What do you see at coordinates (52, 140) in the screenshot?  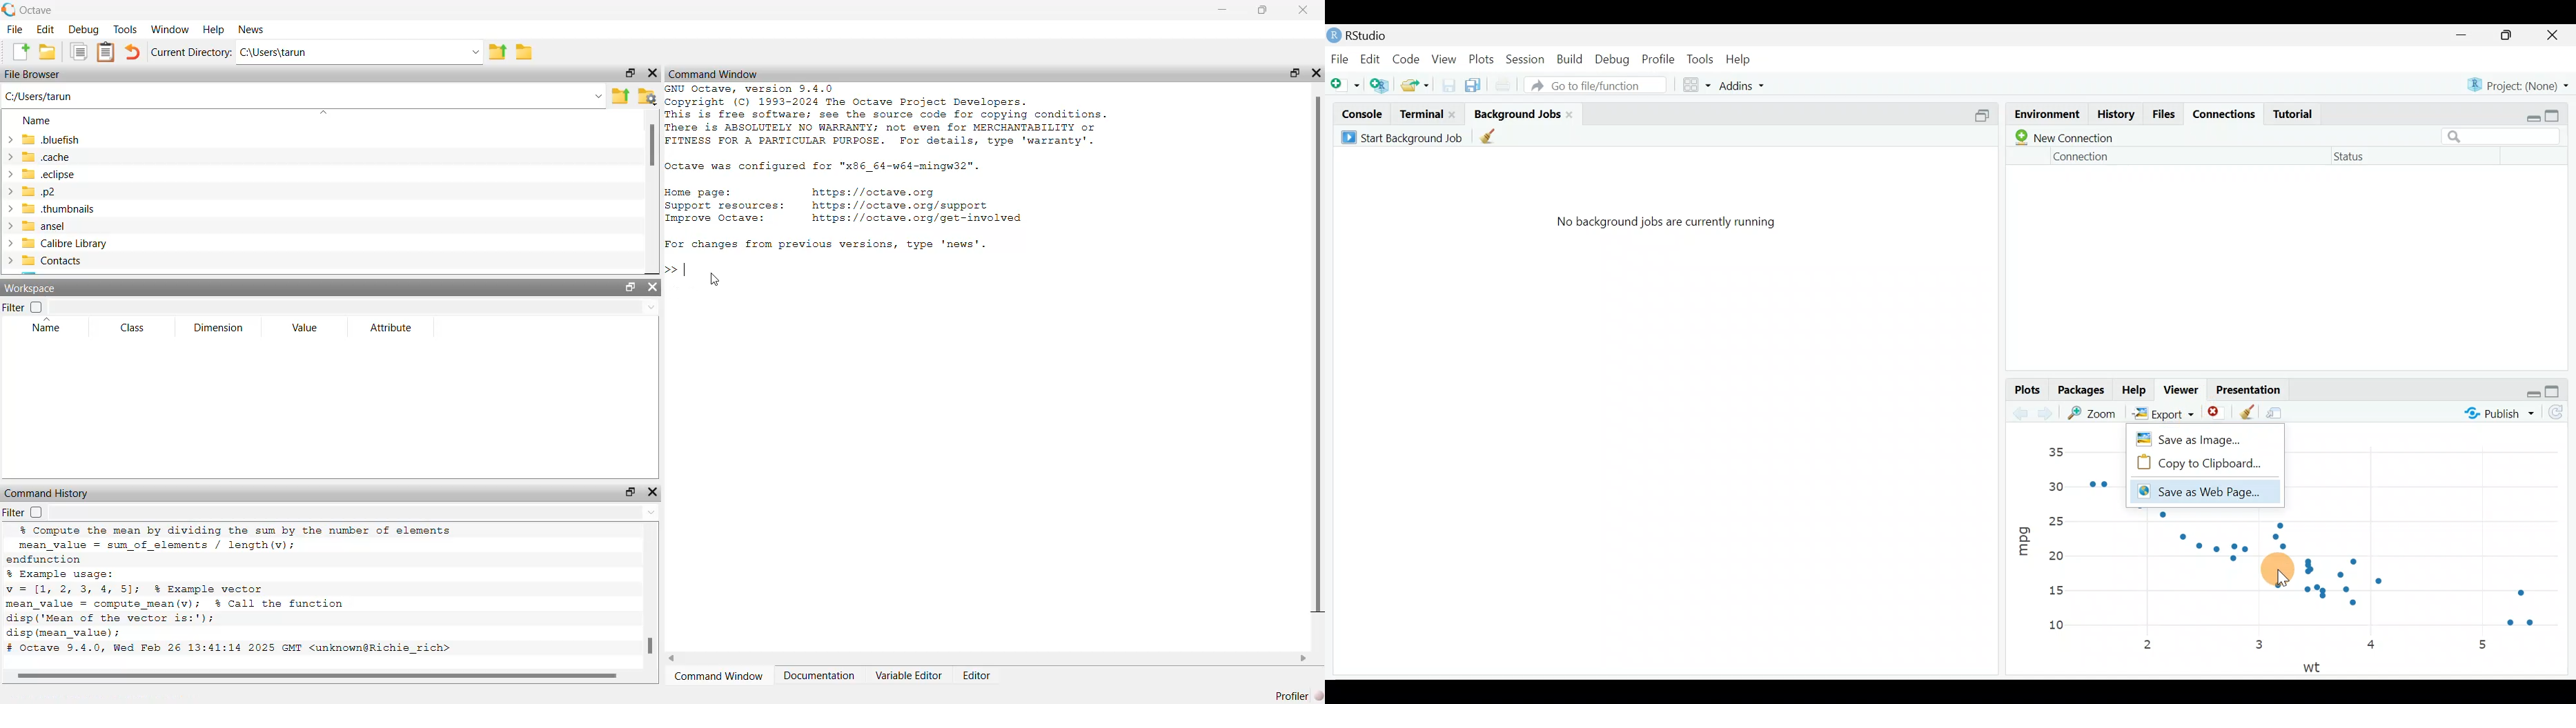 I see `.bluefish` at bounding box center [52, 140].